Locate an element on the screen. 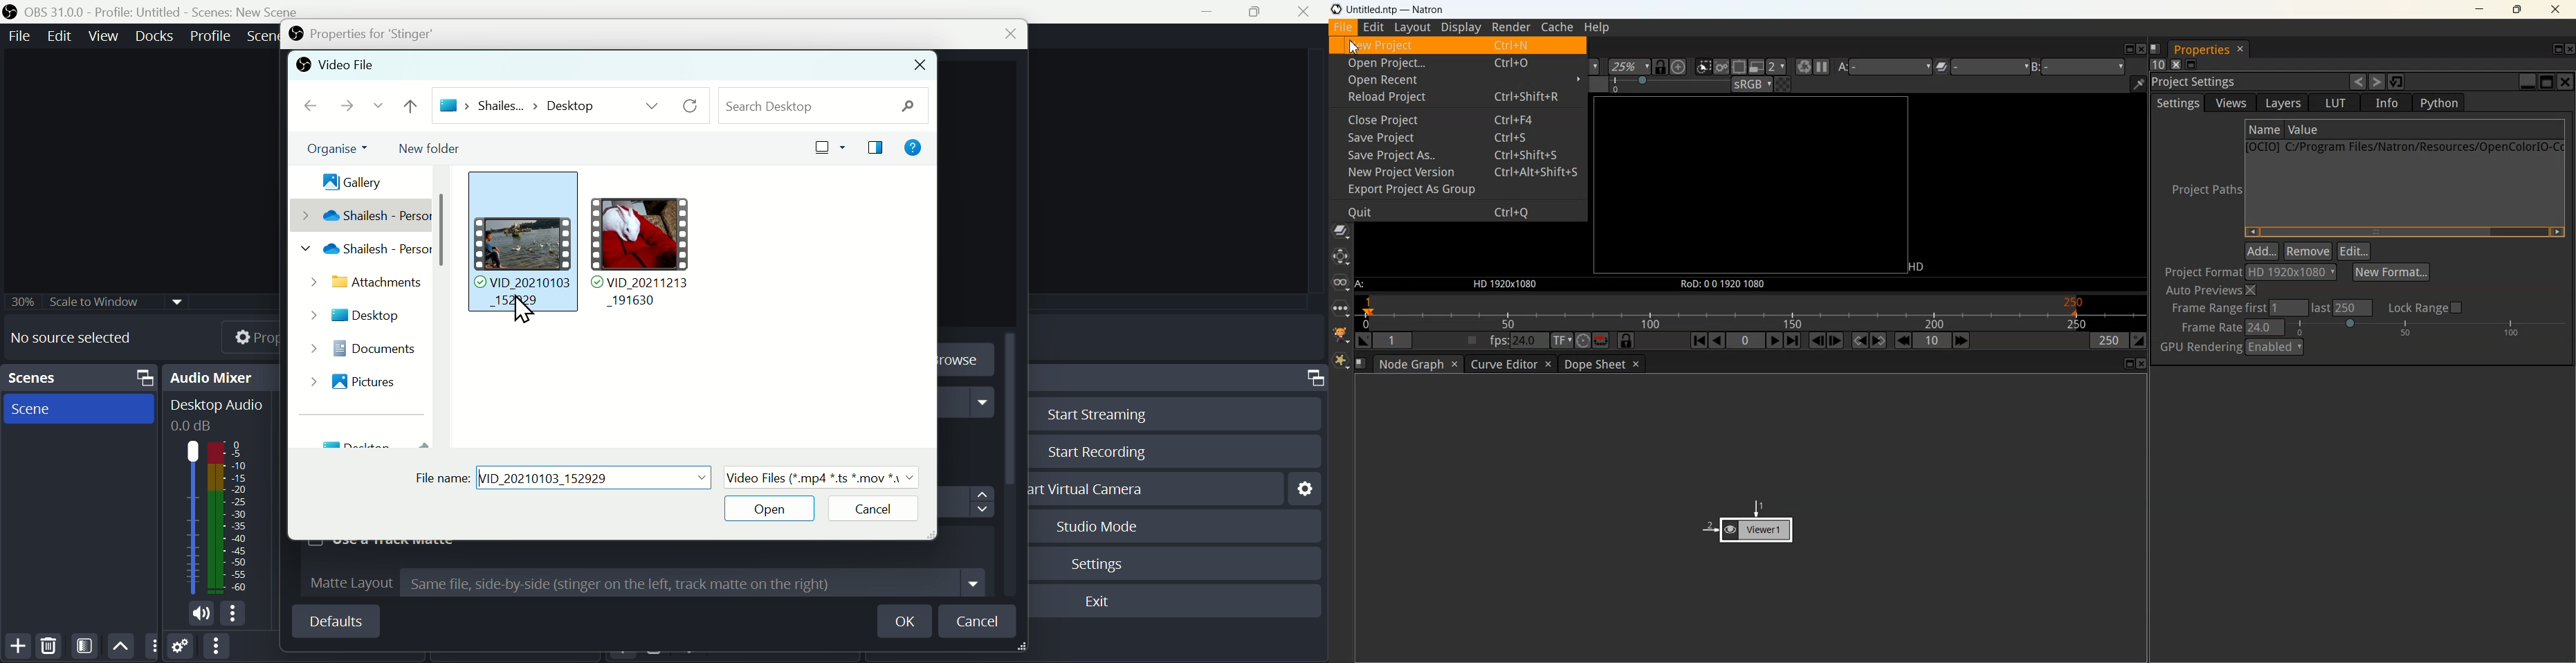  Scenes is located at coordinates (82, 378).